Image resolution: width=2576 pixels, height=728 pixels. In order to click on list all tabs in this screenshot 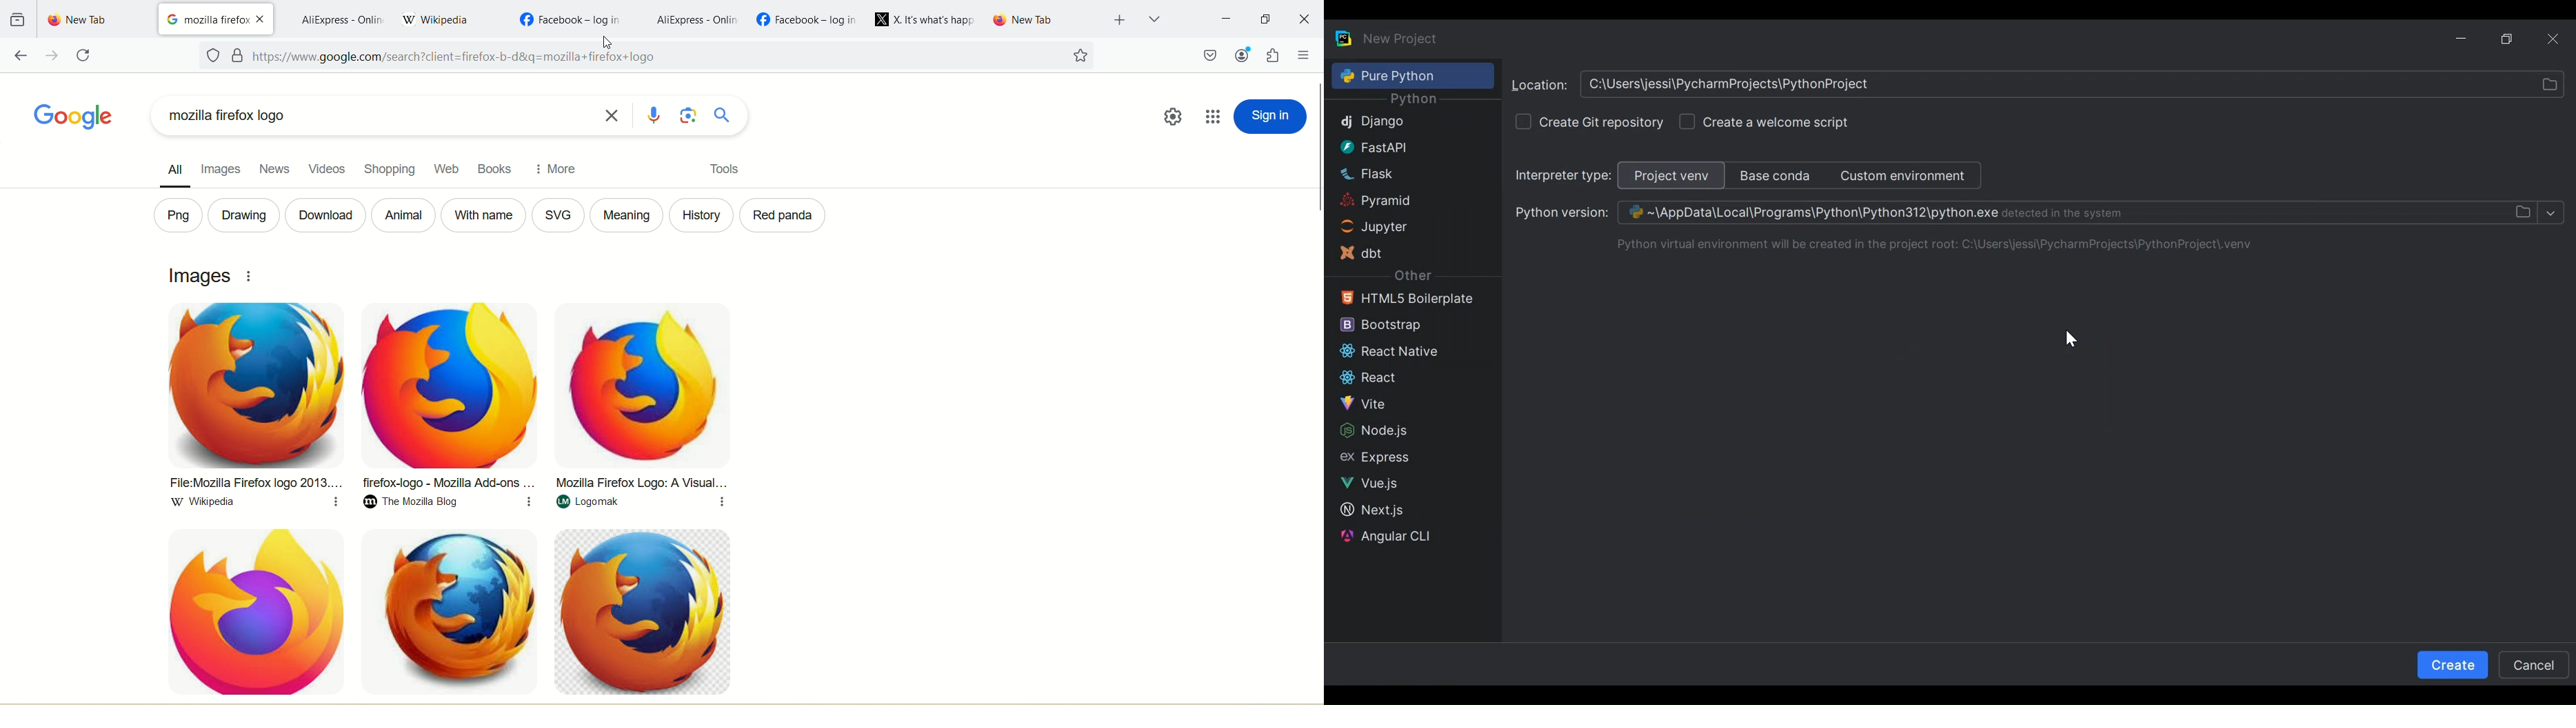, I will do `click(1151, 19)`.